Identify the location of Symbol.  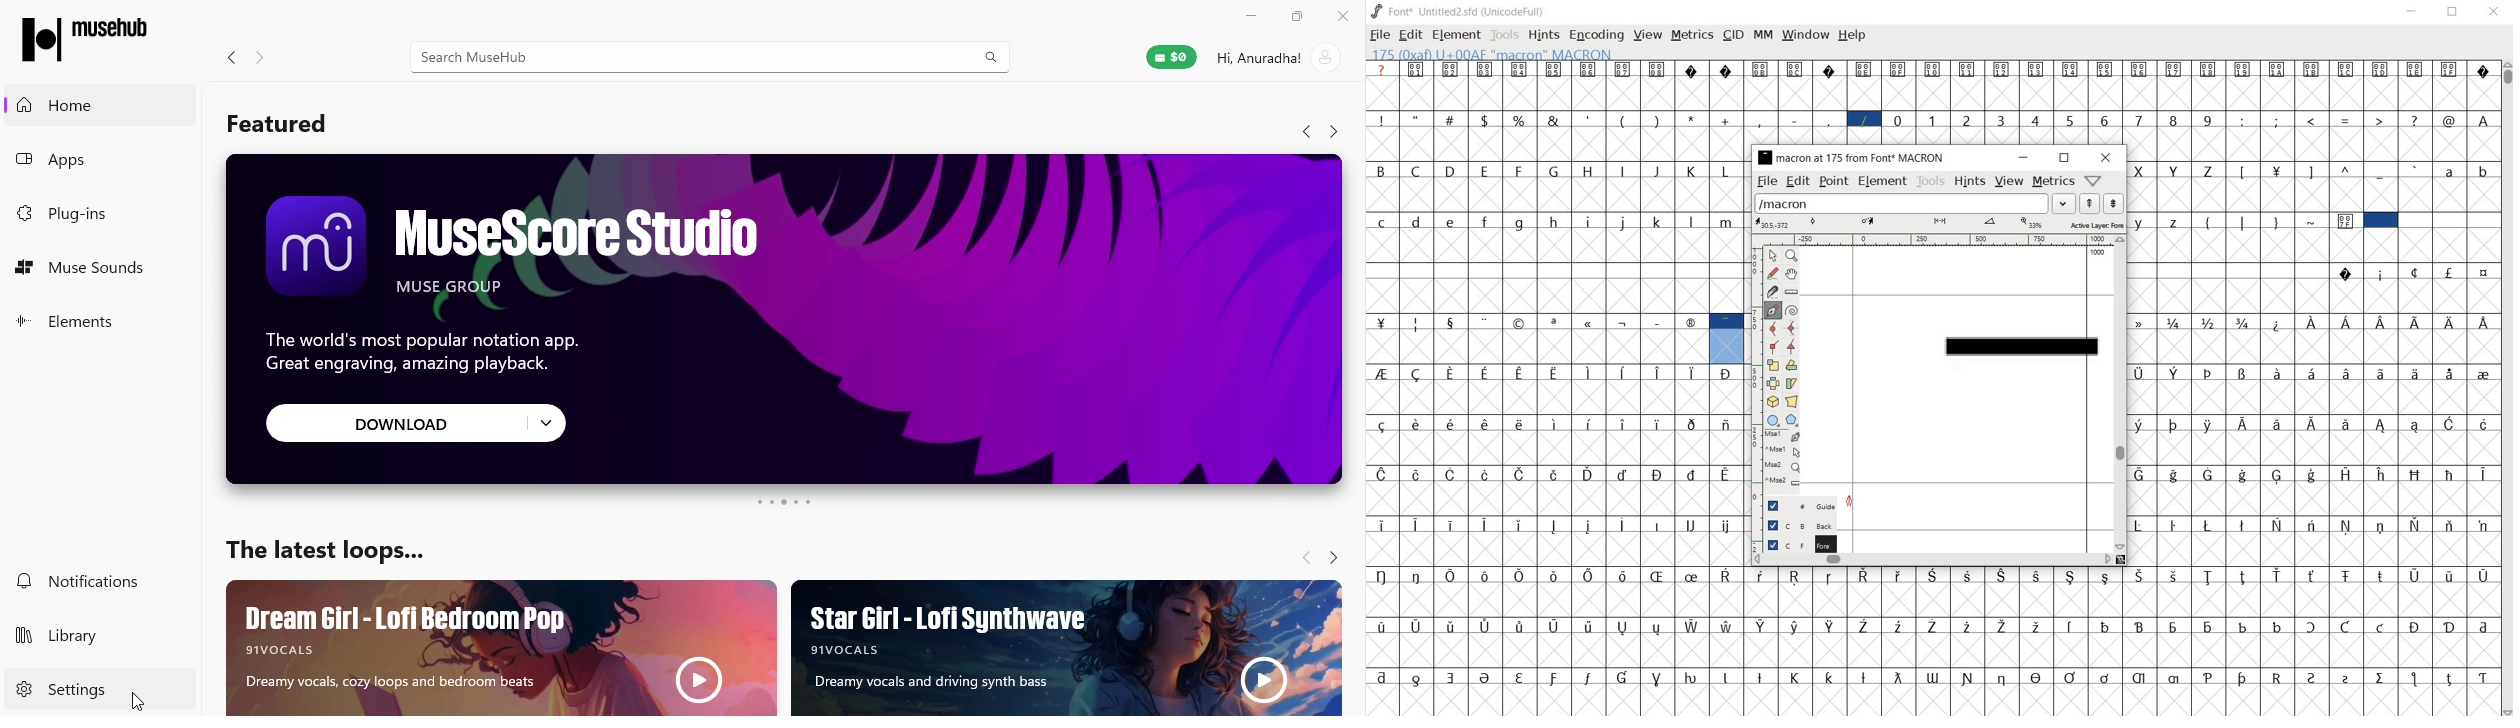
(1418, 524).